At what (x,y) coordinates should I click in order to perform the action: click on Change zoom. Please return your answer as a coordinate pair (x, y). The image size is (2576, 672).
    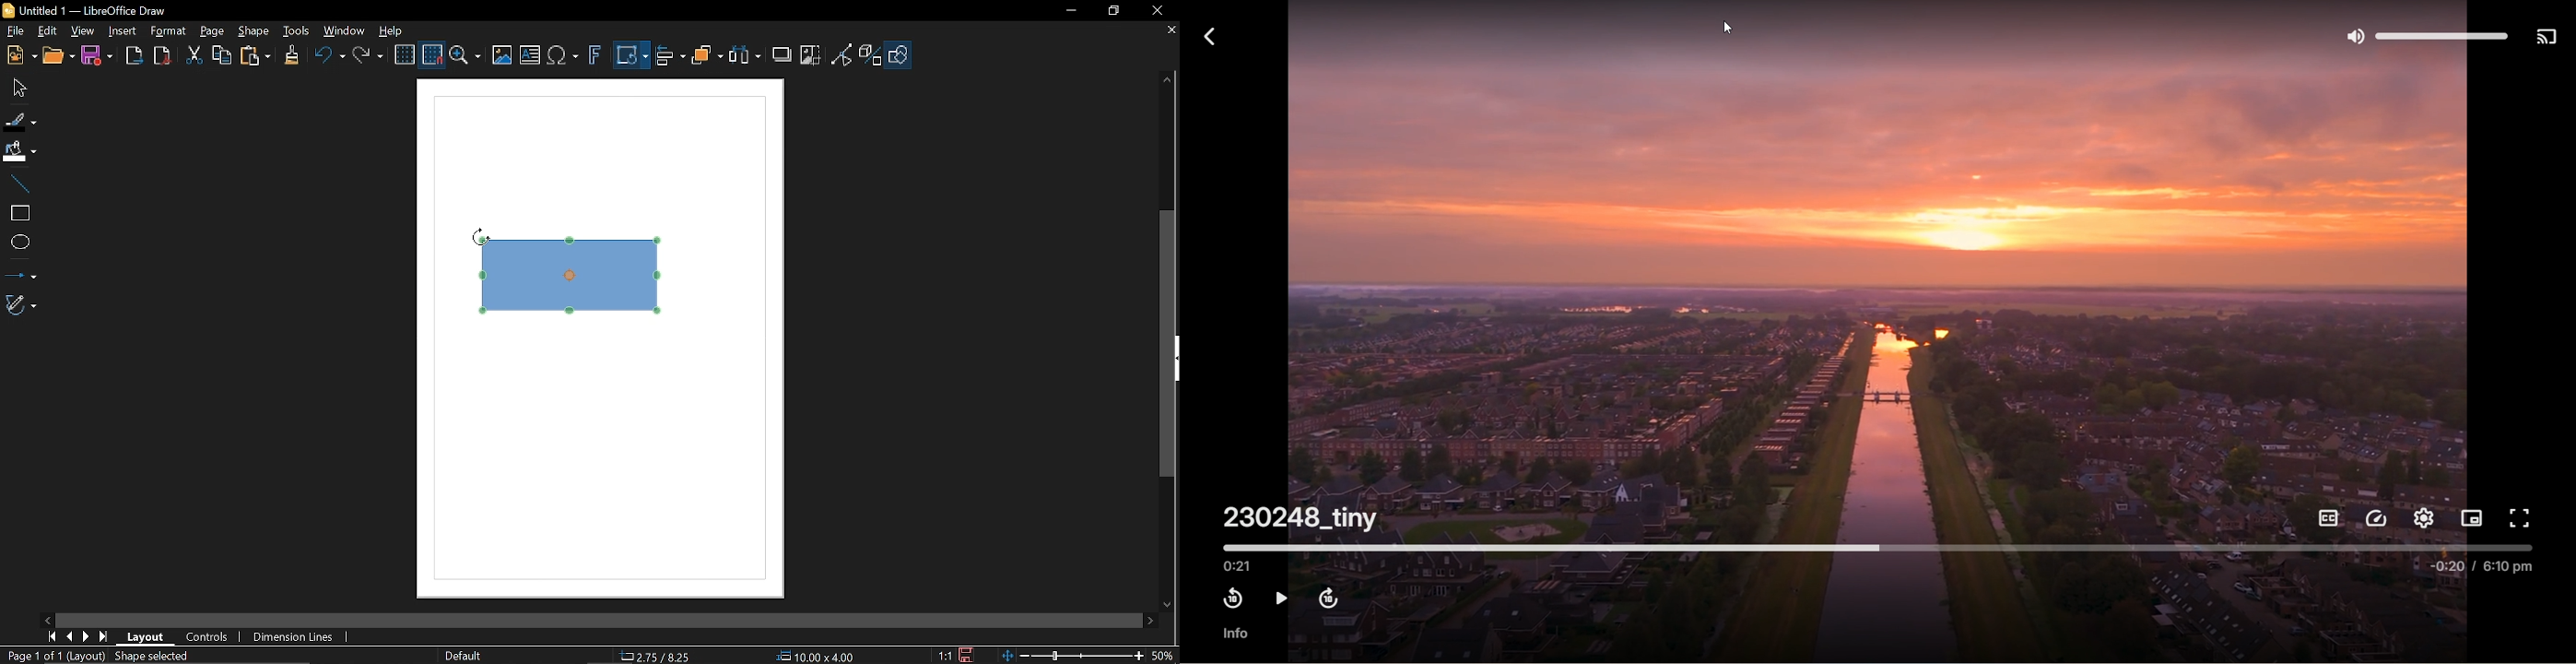
    Looking at the image, I should click on (1075, 657).